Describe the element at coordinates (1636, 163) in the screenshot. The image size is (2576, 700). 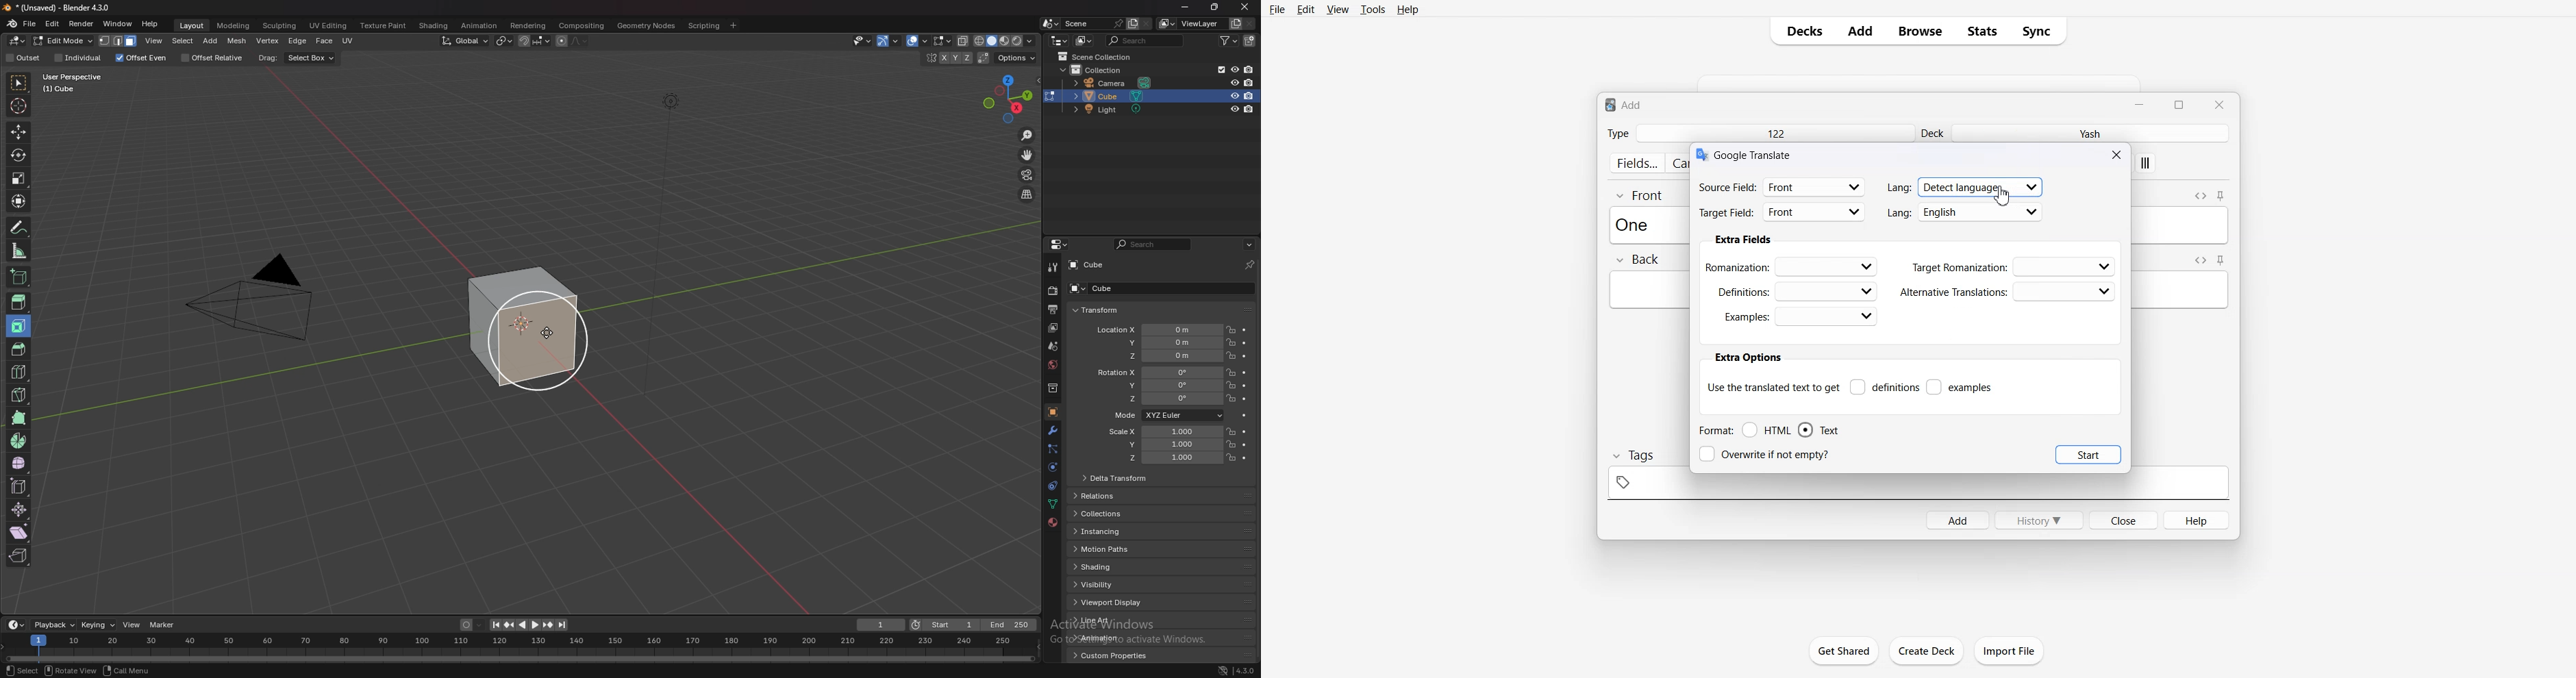
I see `fields ` at that location.